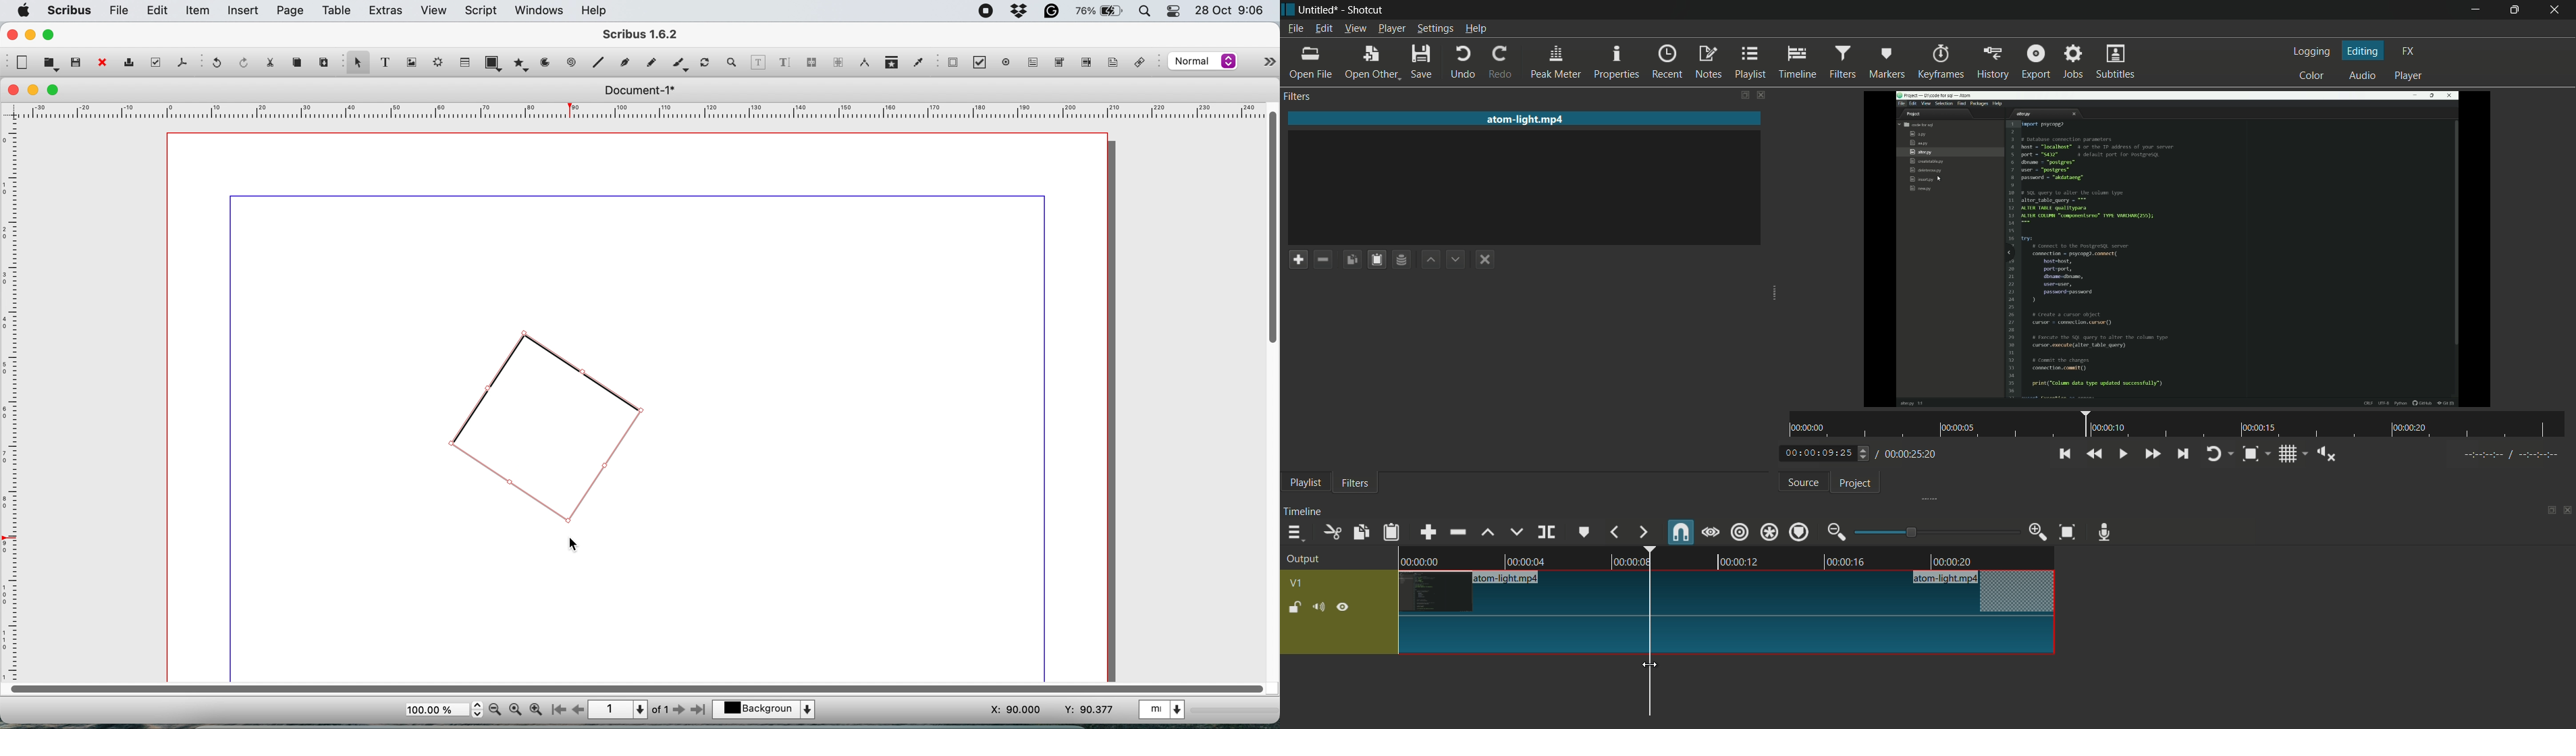 The height and width of the screenshot is (756, 2576). What do you see at coordinates (864, 63) in the screenshot?
I see `measurements` at bounding box center [864, 63].